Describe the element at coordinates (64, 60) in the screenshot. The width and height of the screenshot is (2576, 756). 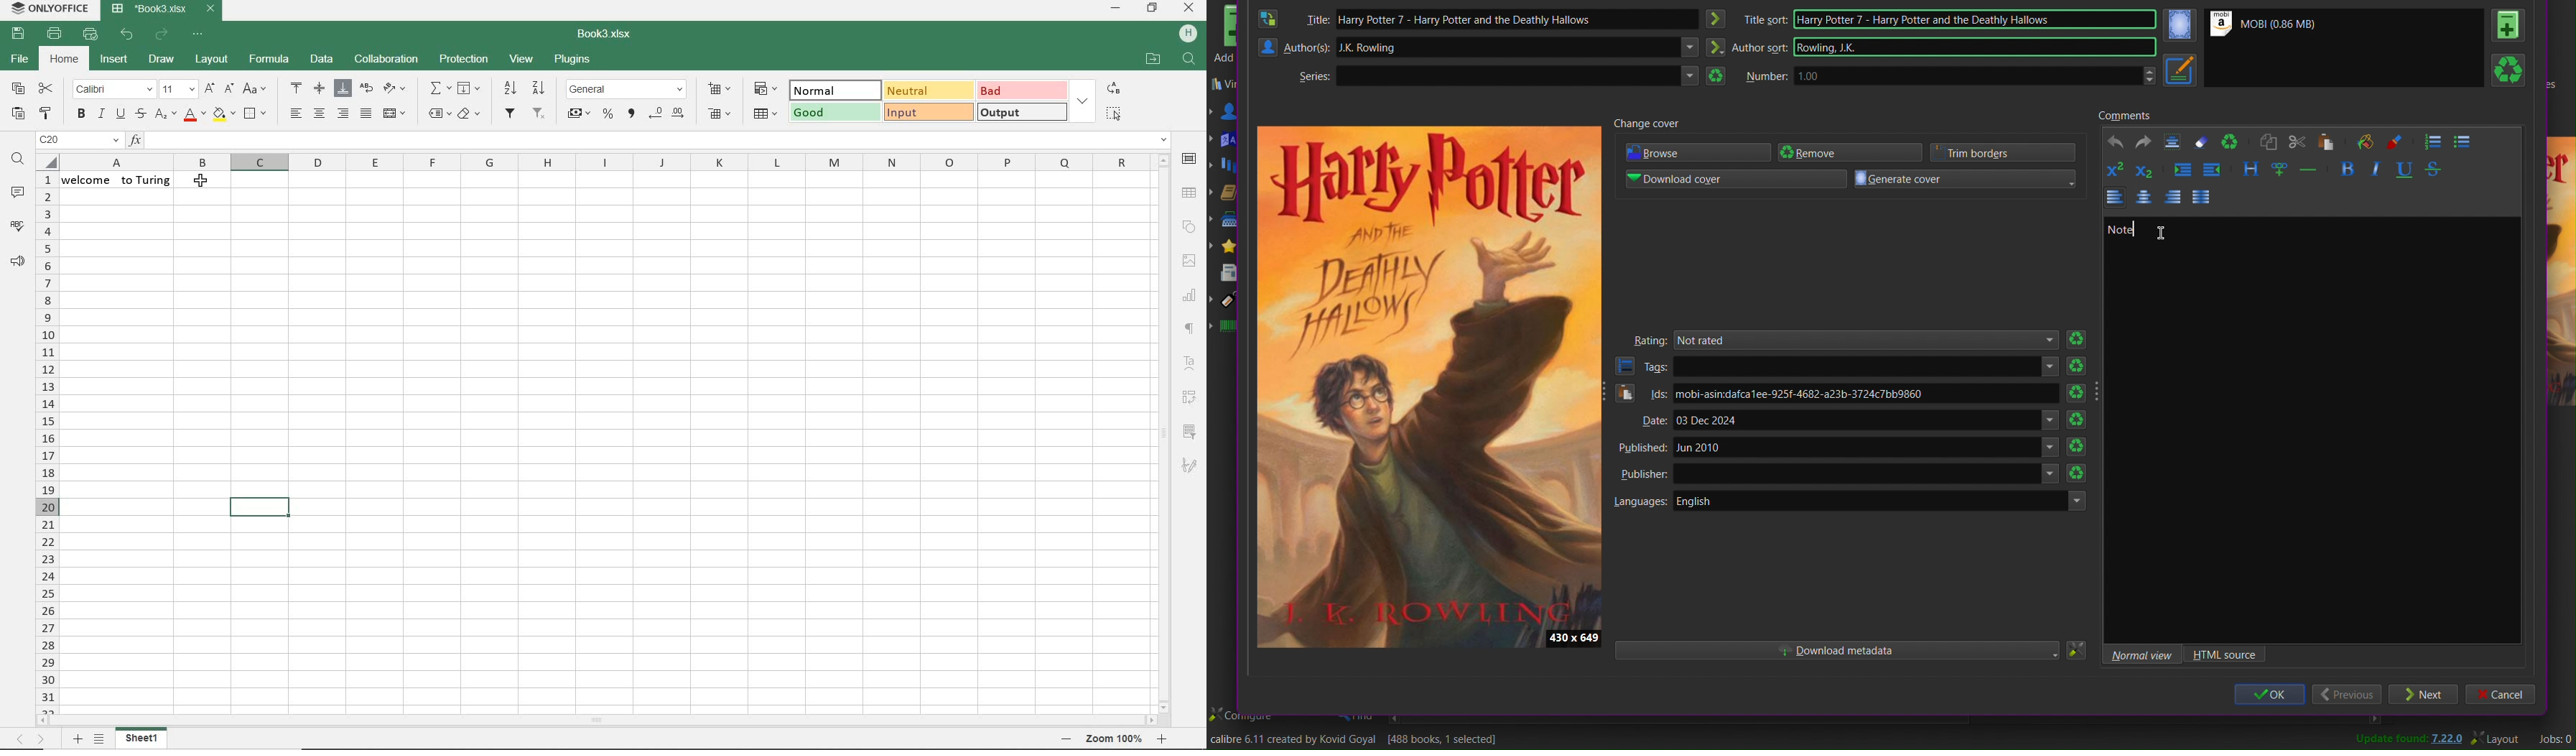
I see `home` at that location.